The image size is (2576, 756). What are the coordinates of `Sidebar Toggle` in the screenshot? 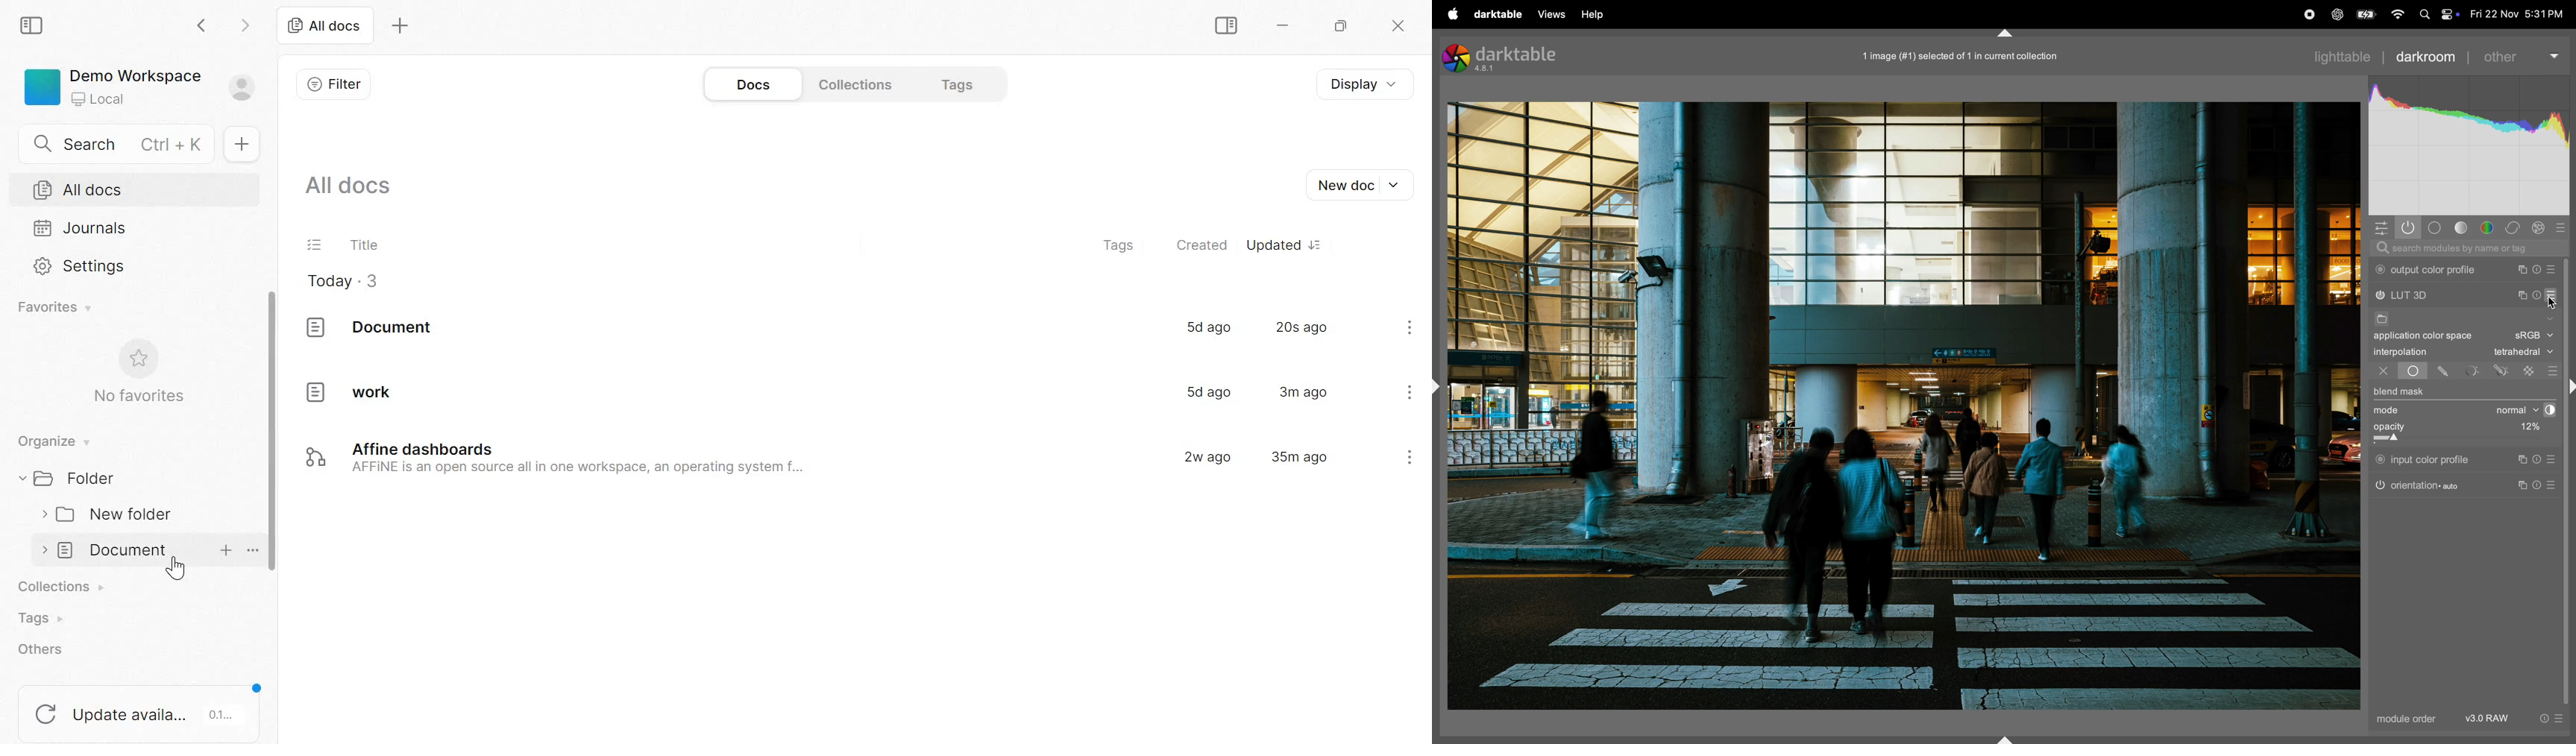 It's located at (1225, 25).